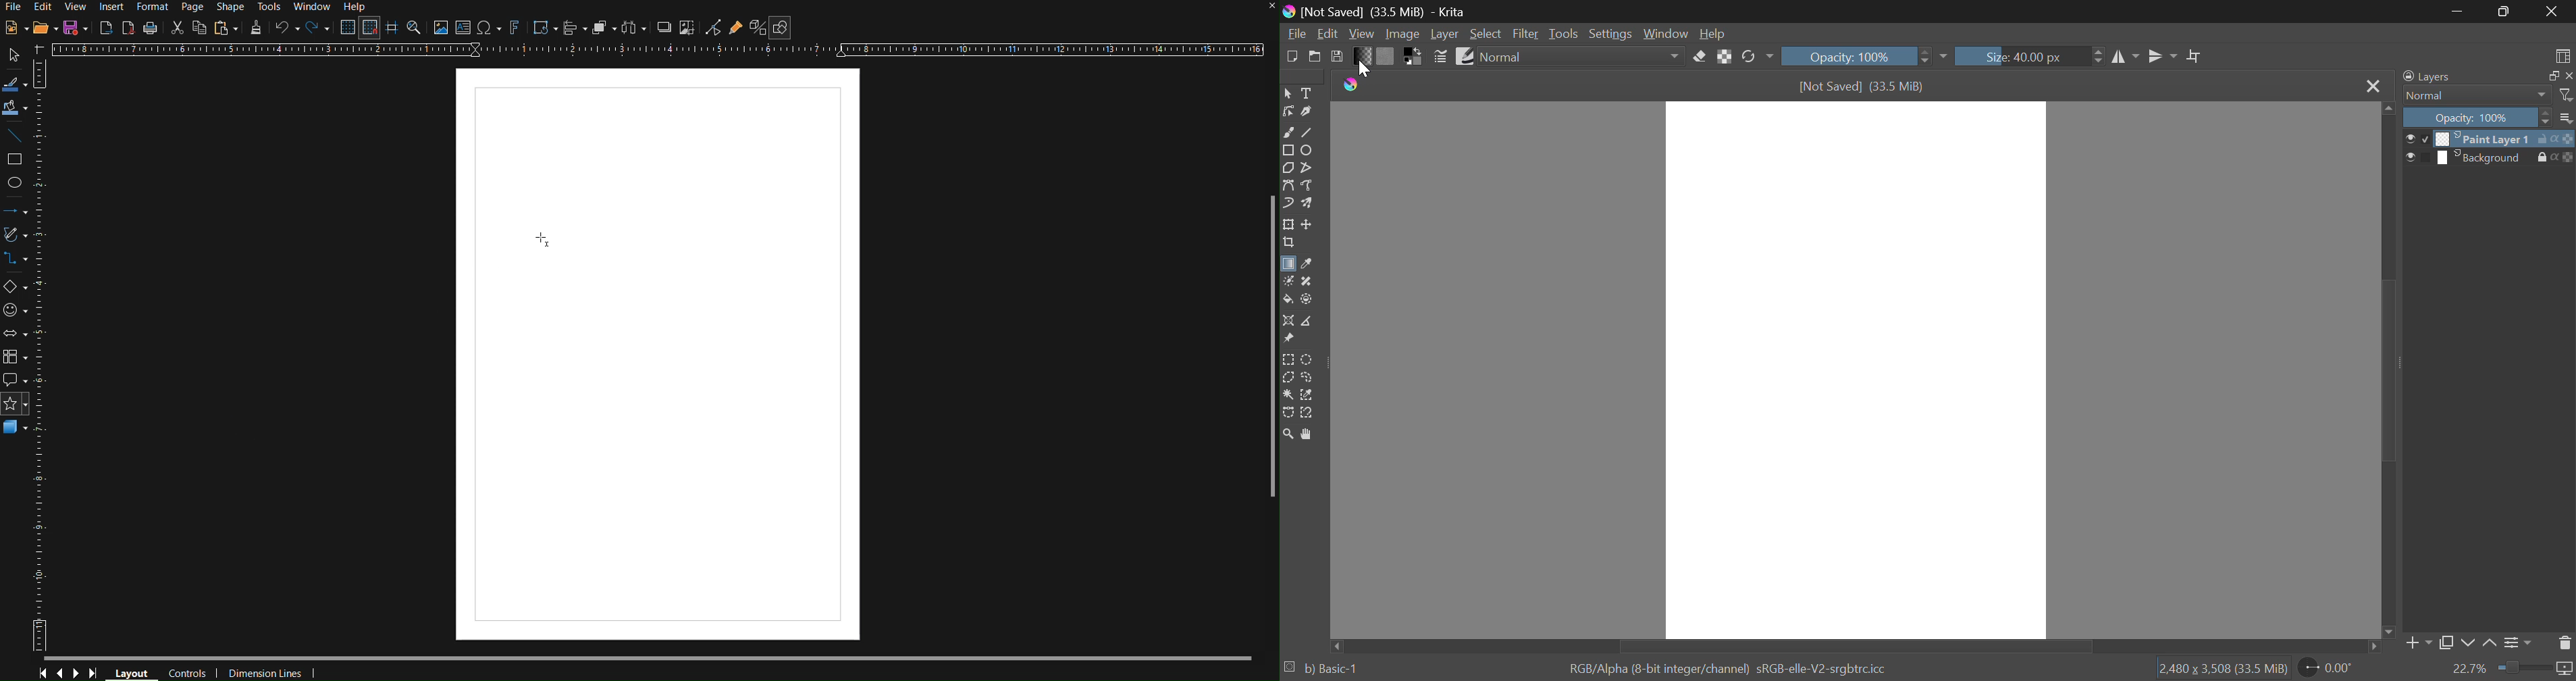 This screenshot has height=700, width=2576. Describe the element at coordinates (1288, 204) in the screenshot. I see `Dynamic Brush Tool` at that location.